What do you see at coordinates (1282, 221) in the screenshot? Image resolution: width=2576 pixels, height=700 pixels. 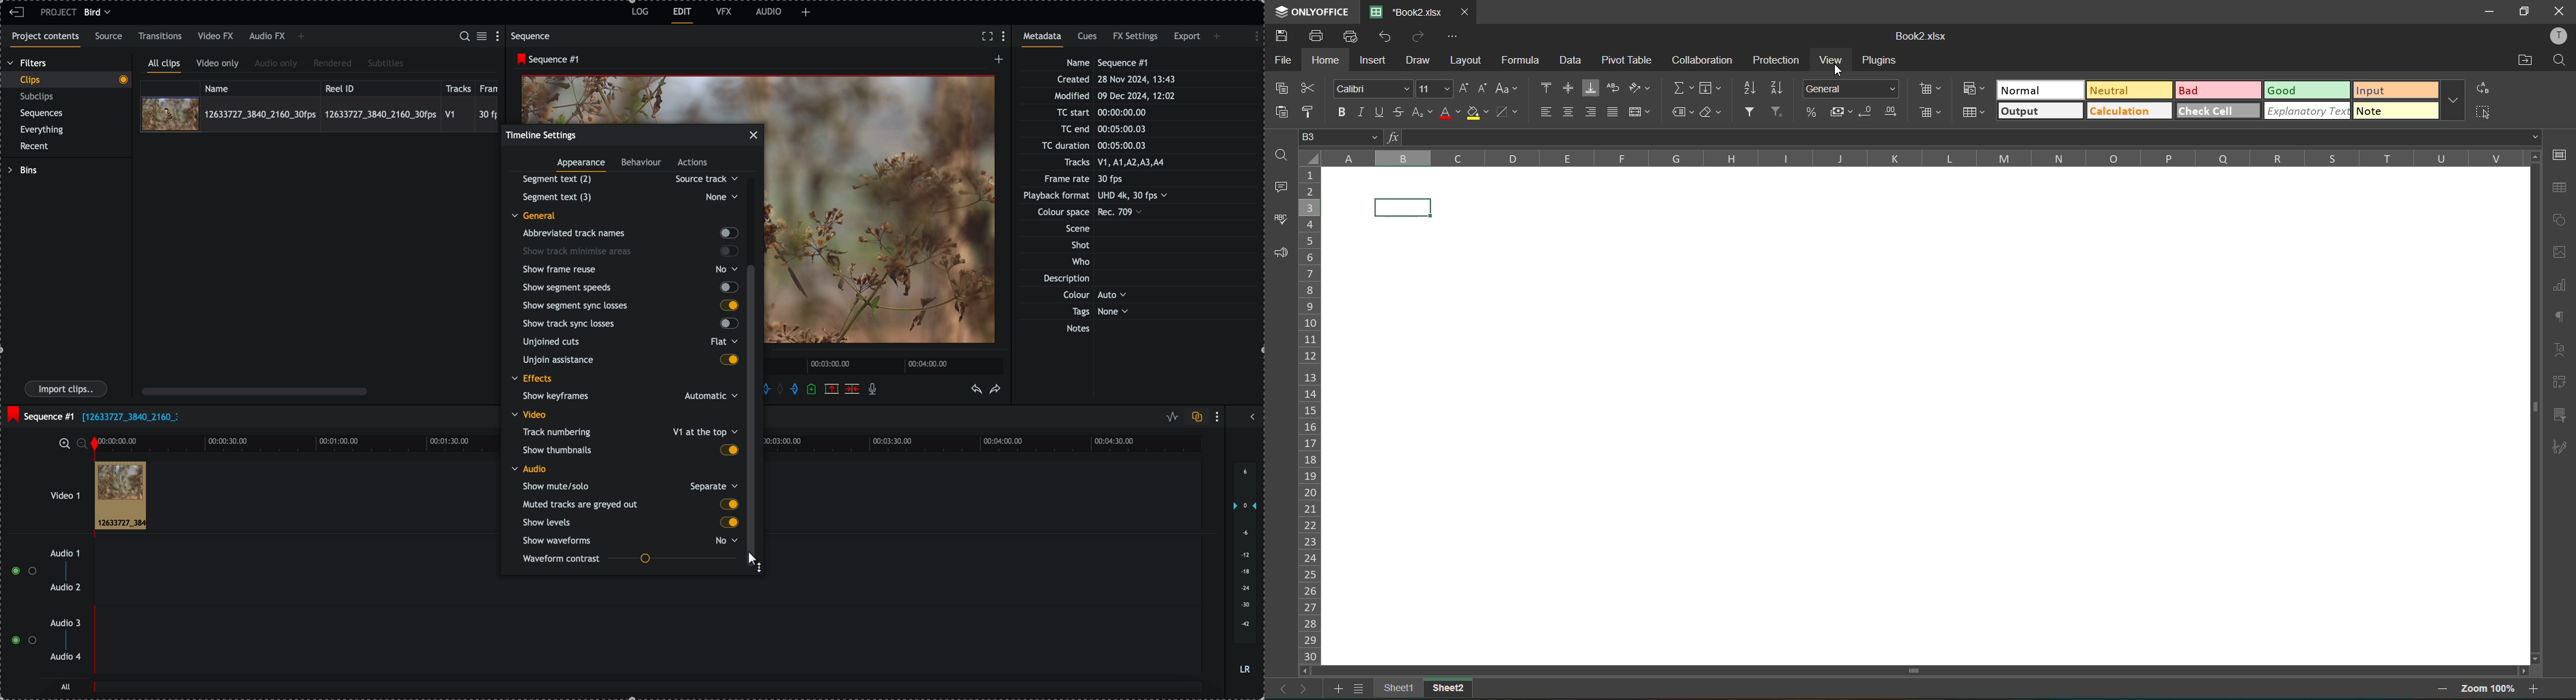 I see `spellcheck` at bounding box center [1282, 221].